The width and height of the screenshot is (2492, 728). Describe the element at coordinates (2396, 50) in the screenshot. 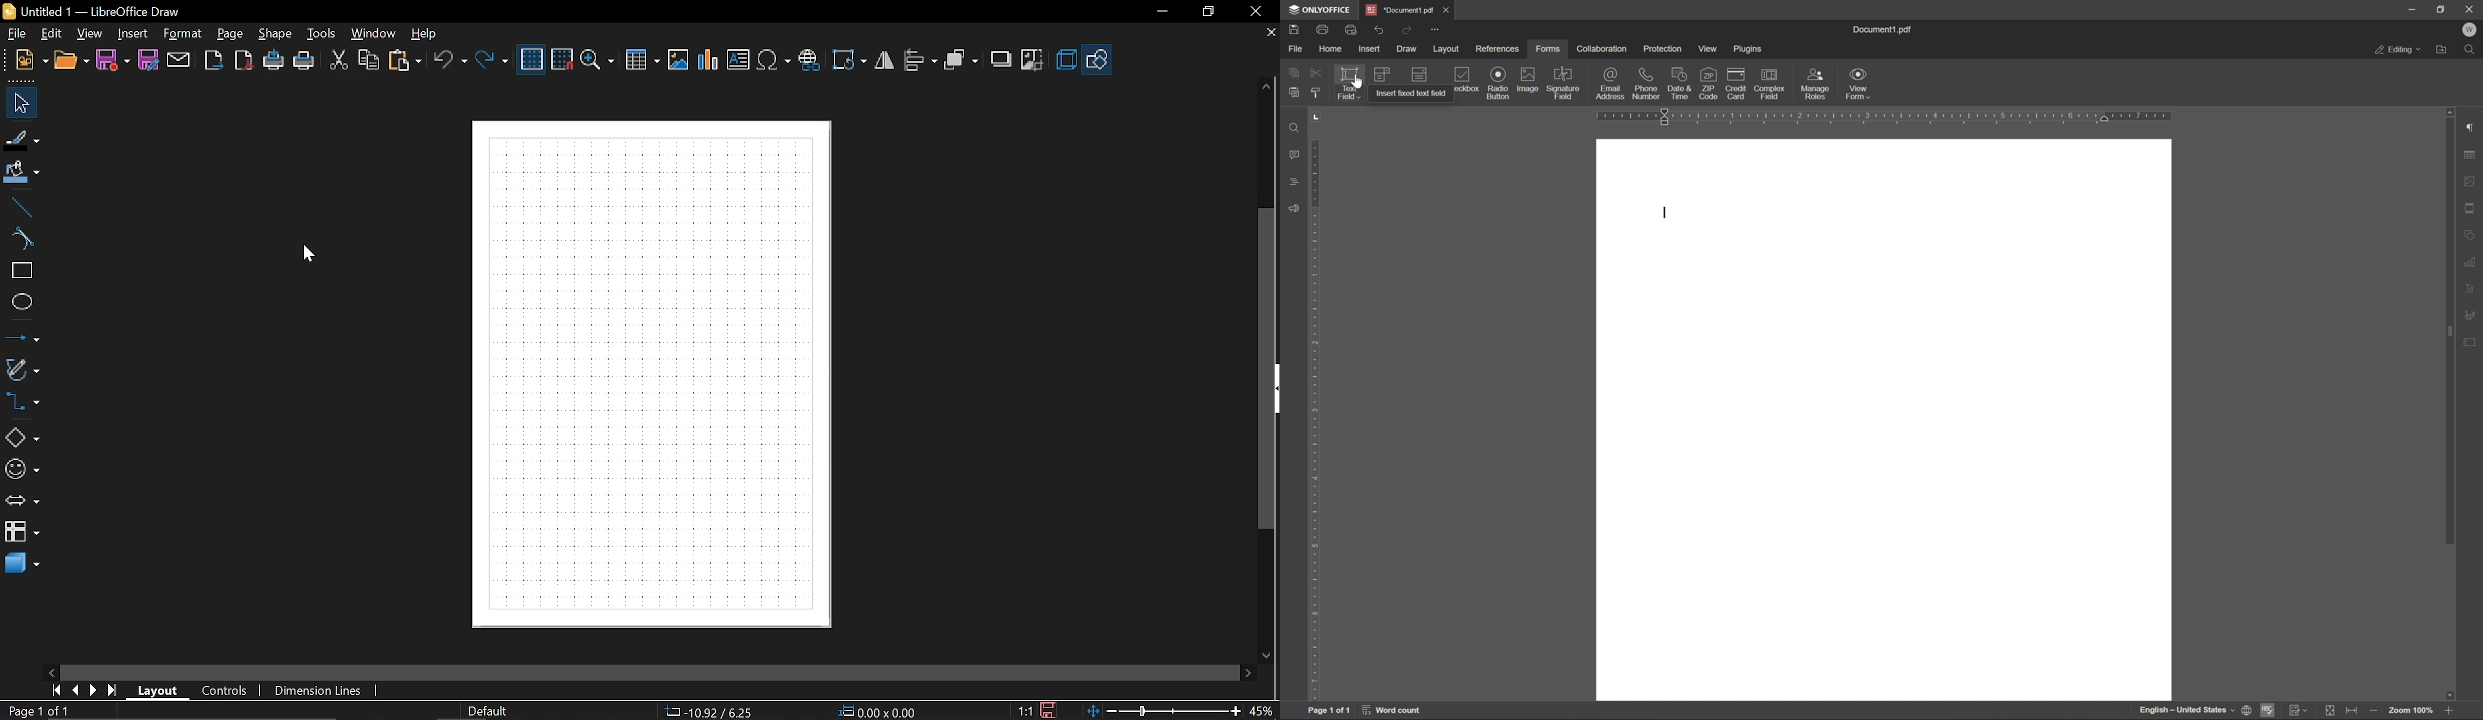

I see `editing` at that location.